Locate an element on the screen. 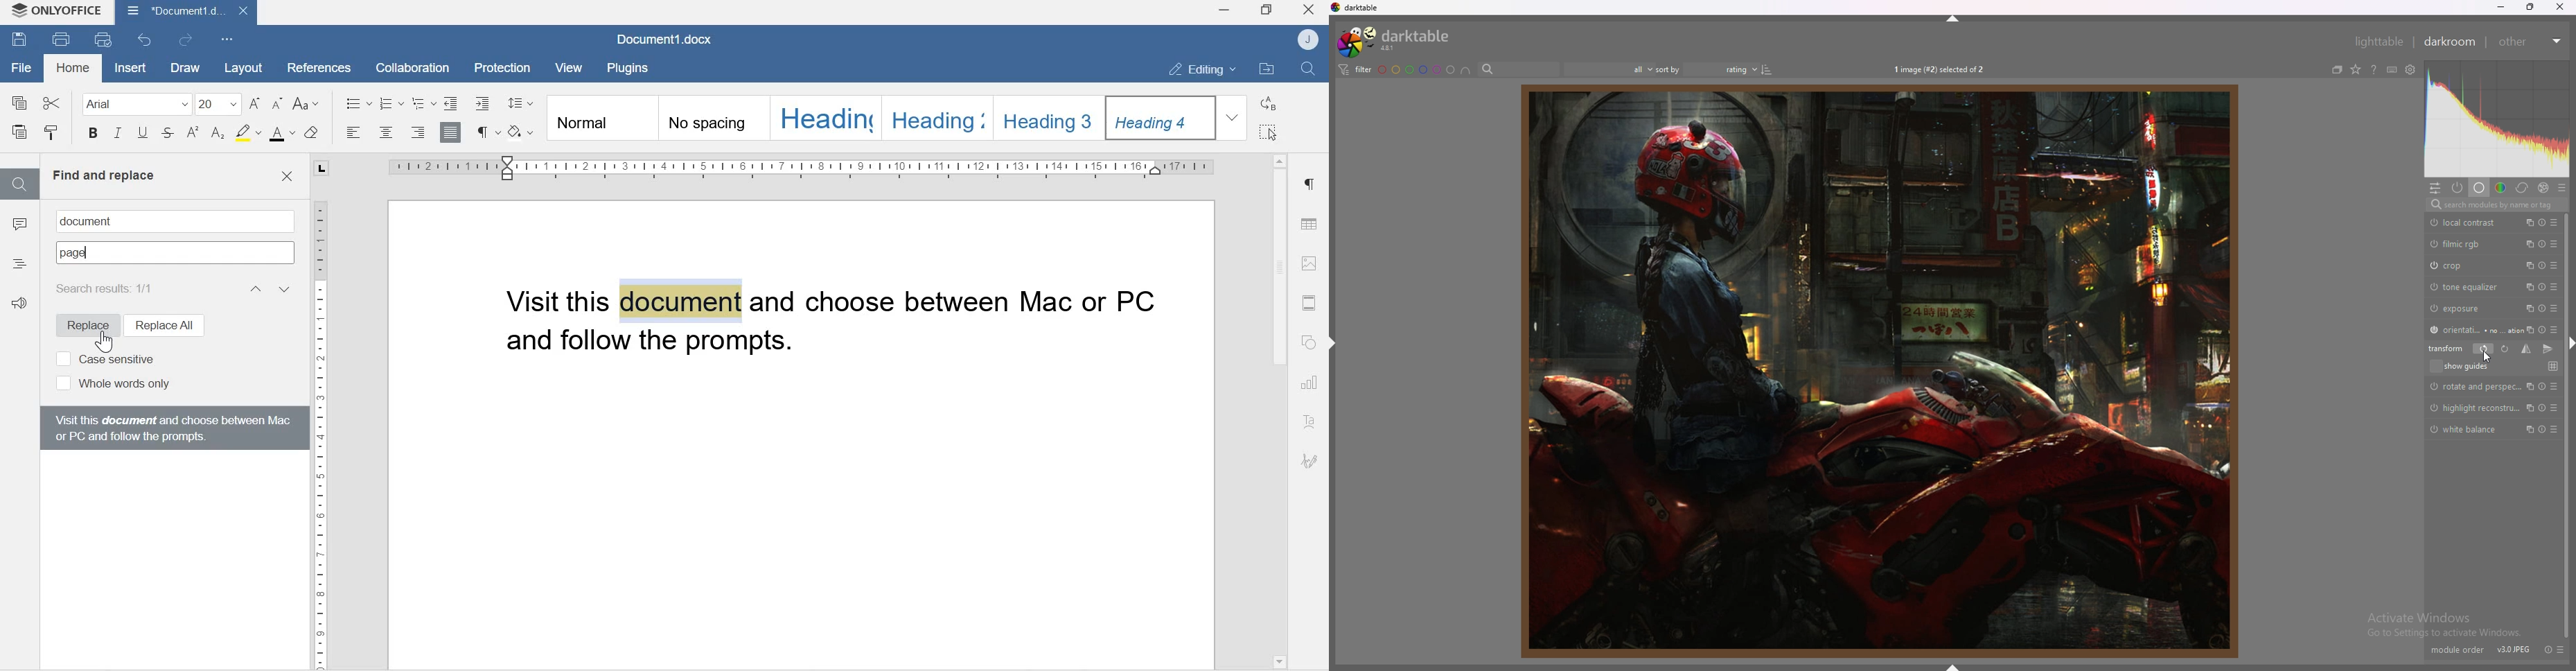 This screenshot has height=672, width=2576. Customize Quick Access Toolbar is located at coordinates (228, 38).